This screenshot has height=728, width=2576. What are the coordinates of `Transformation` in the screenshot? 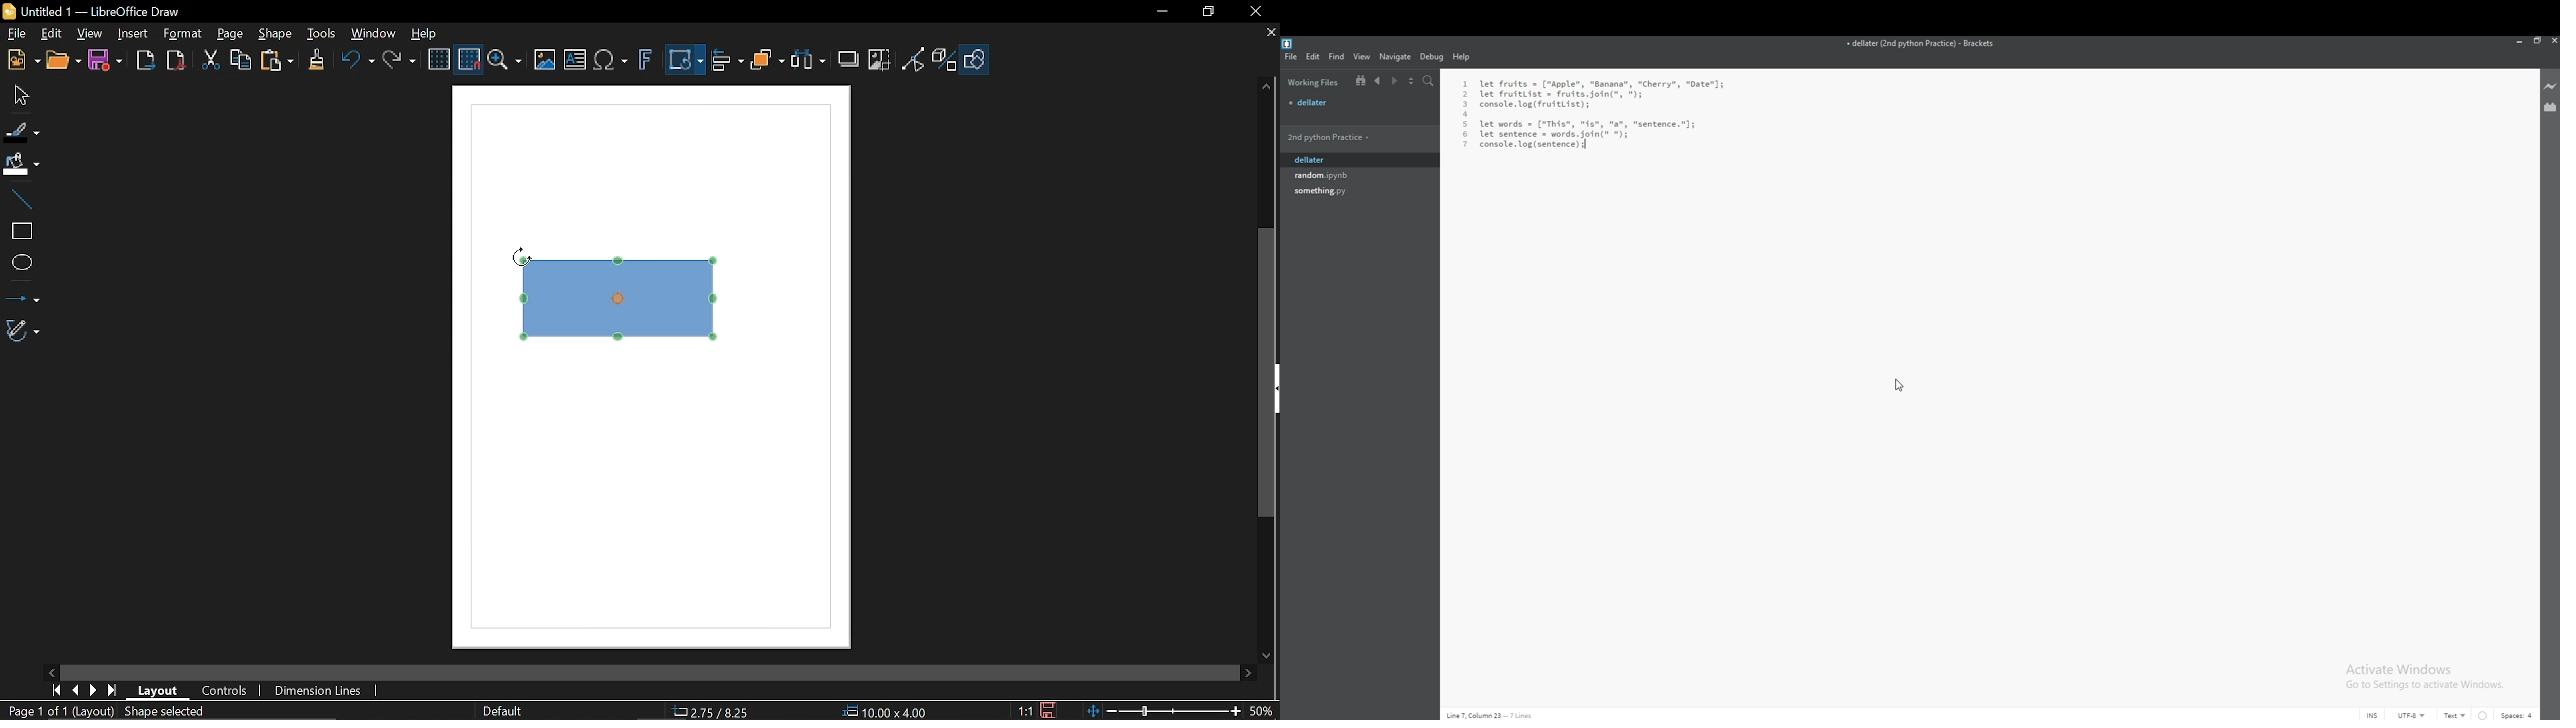 It's located at (685, 62).